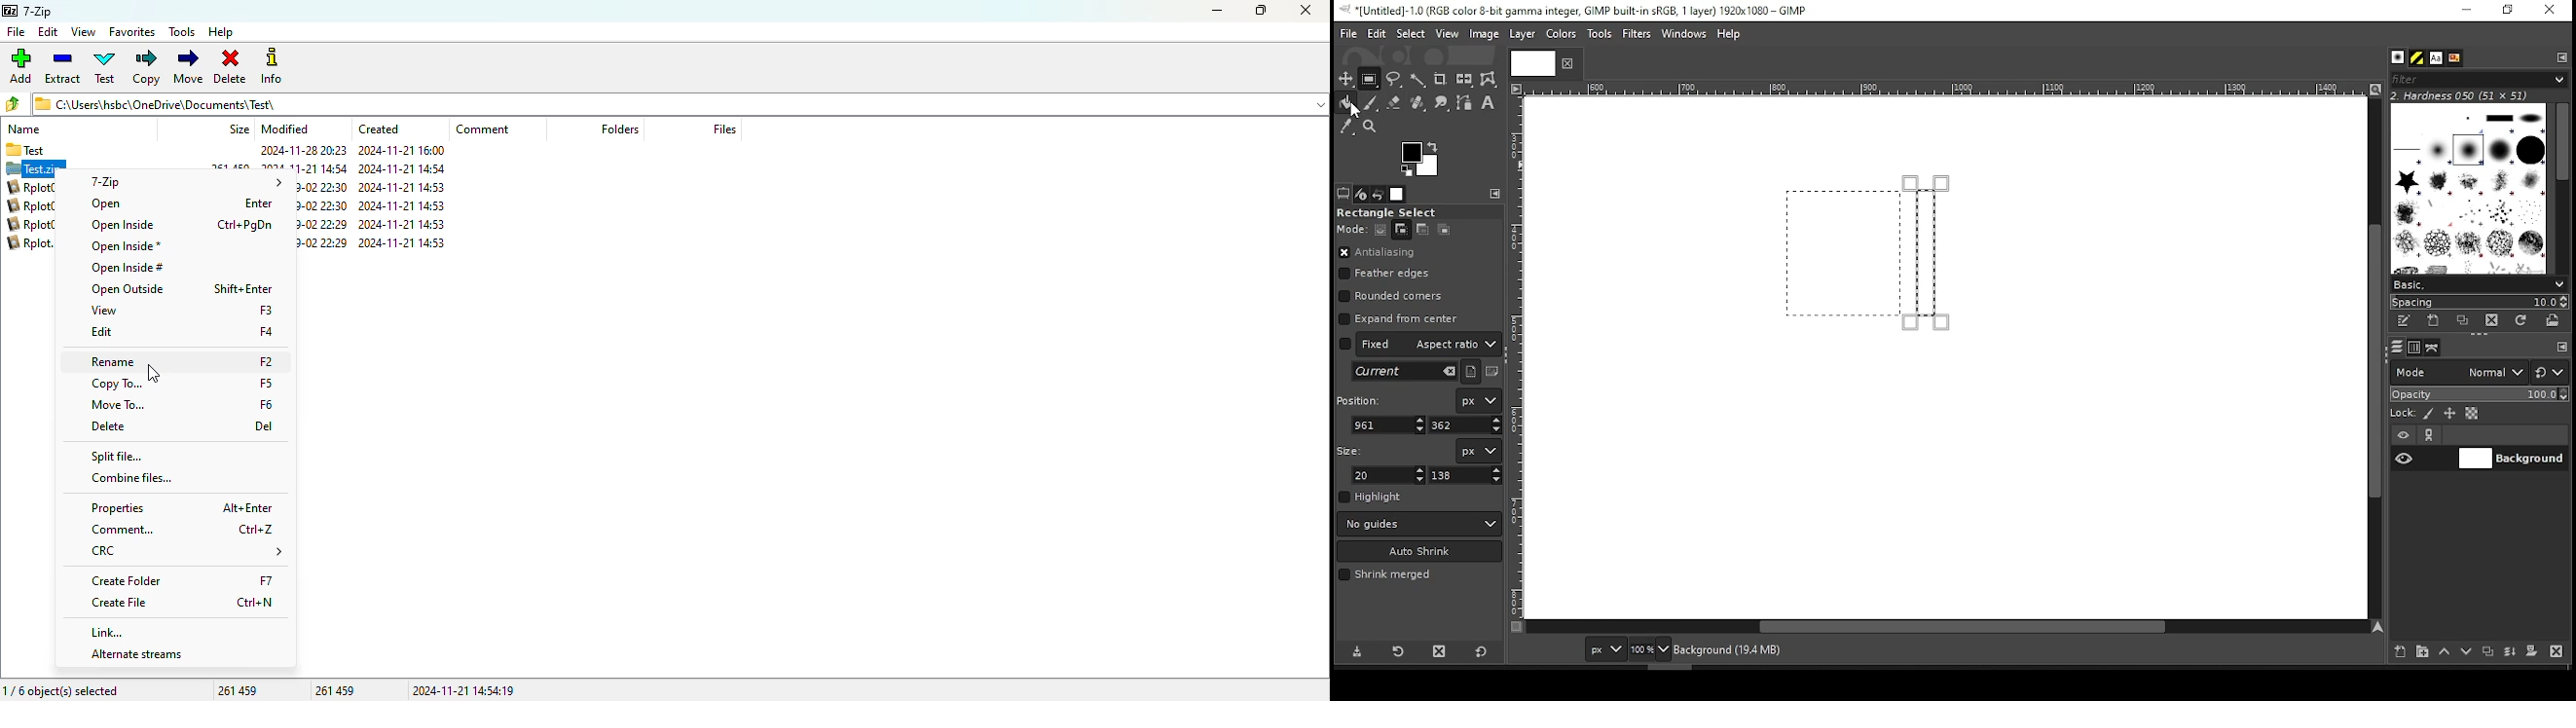 The height and width of the screenshot is (728, 2576). What do you see at coordinates (301, 149) in the screenshot?
I see `2024-11-28 20:23` at bounding box center [301, 149].